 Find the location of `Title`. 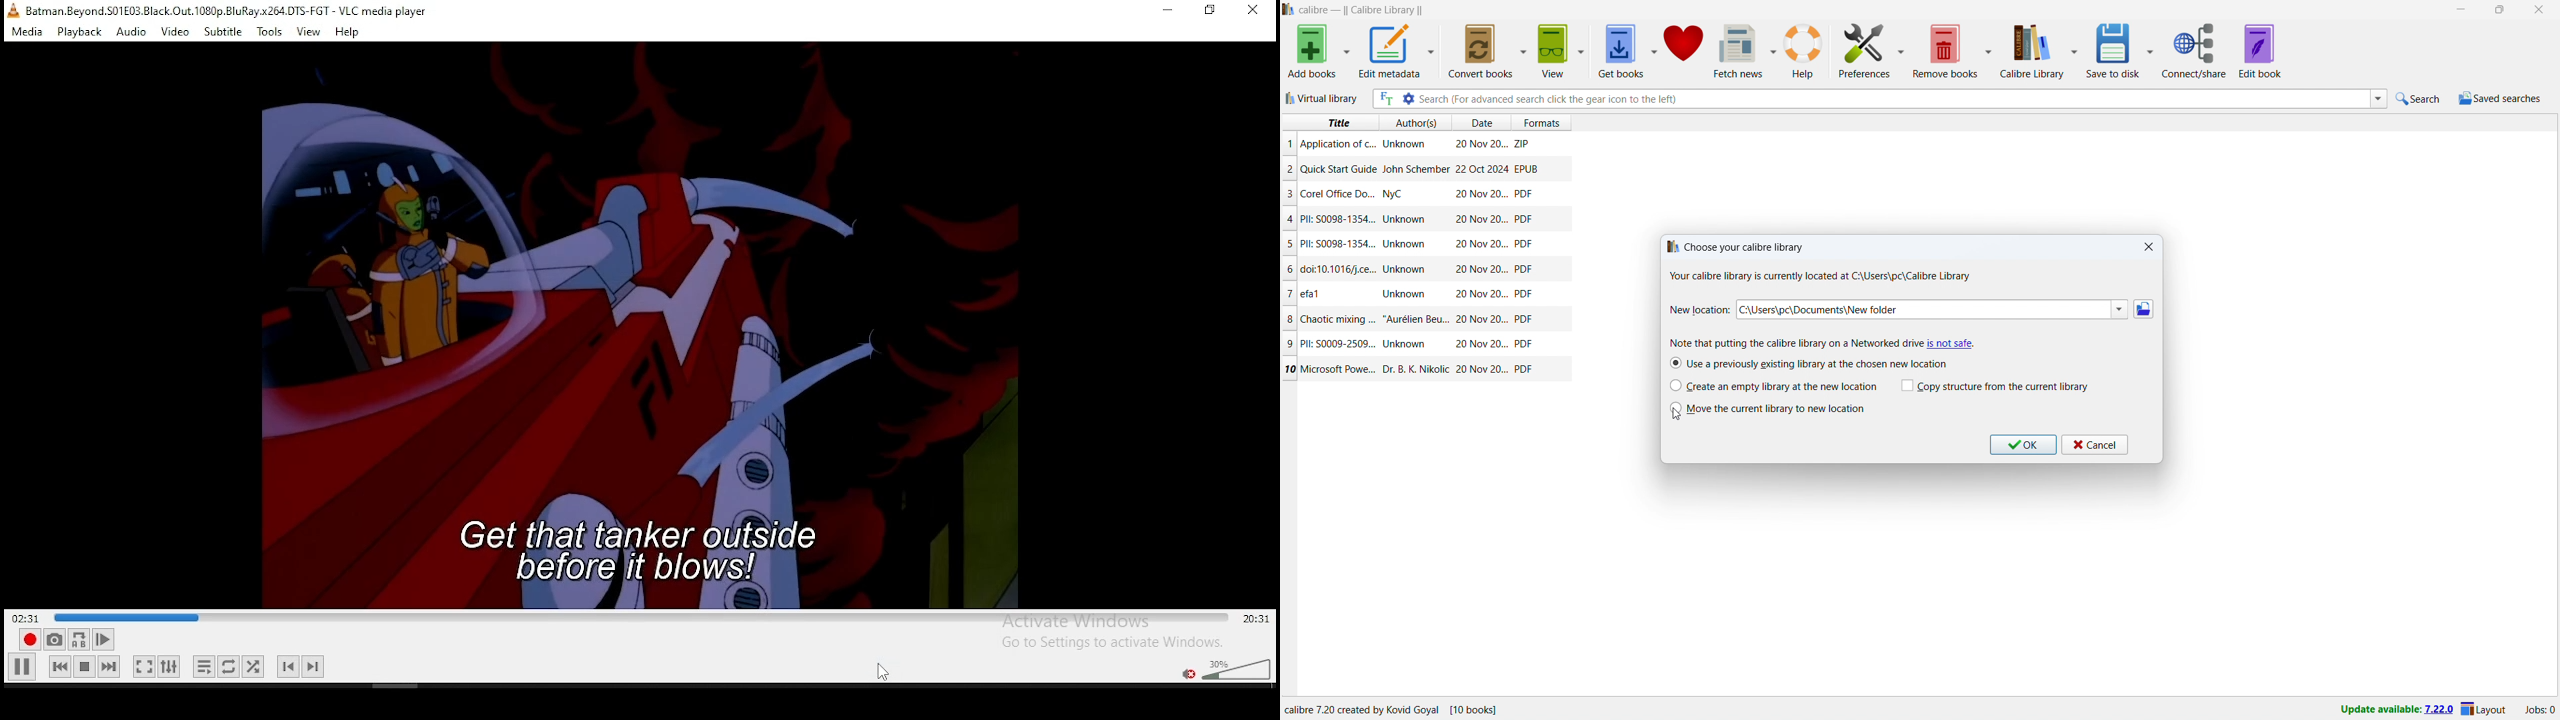

Title is located at coordinates (1338, 219).